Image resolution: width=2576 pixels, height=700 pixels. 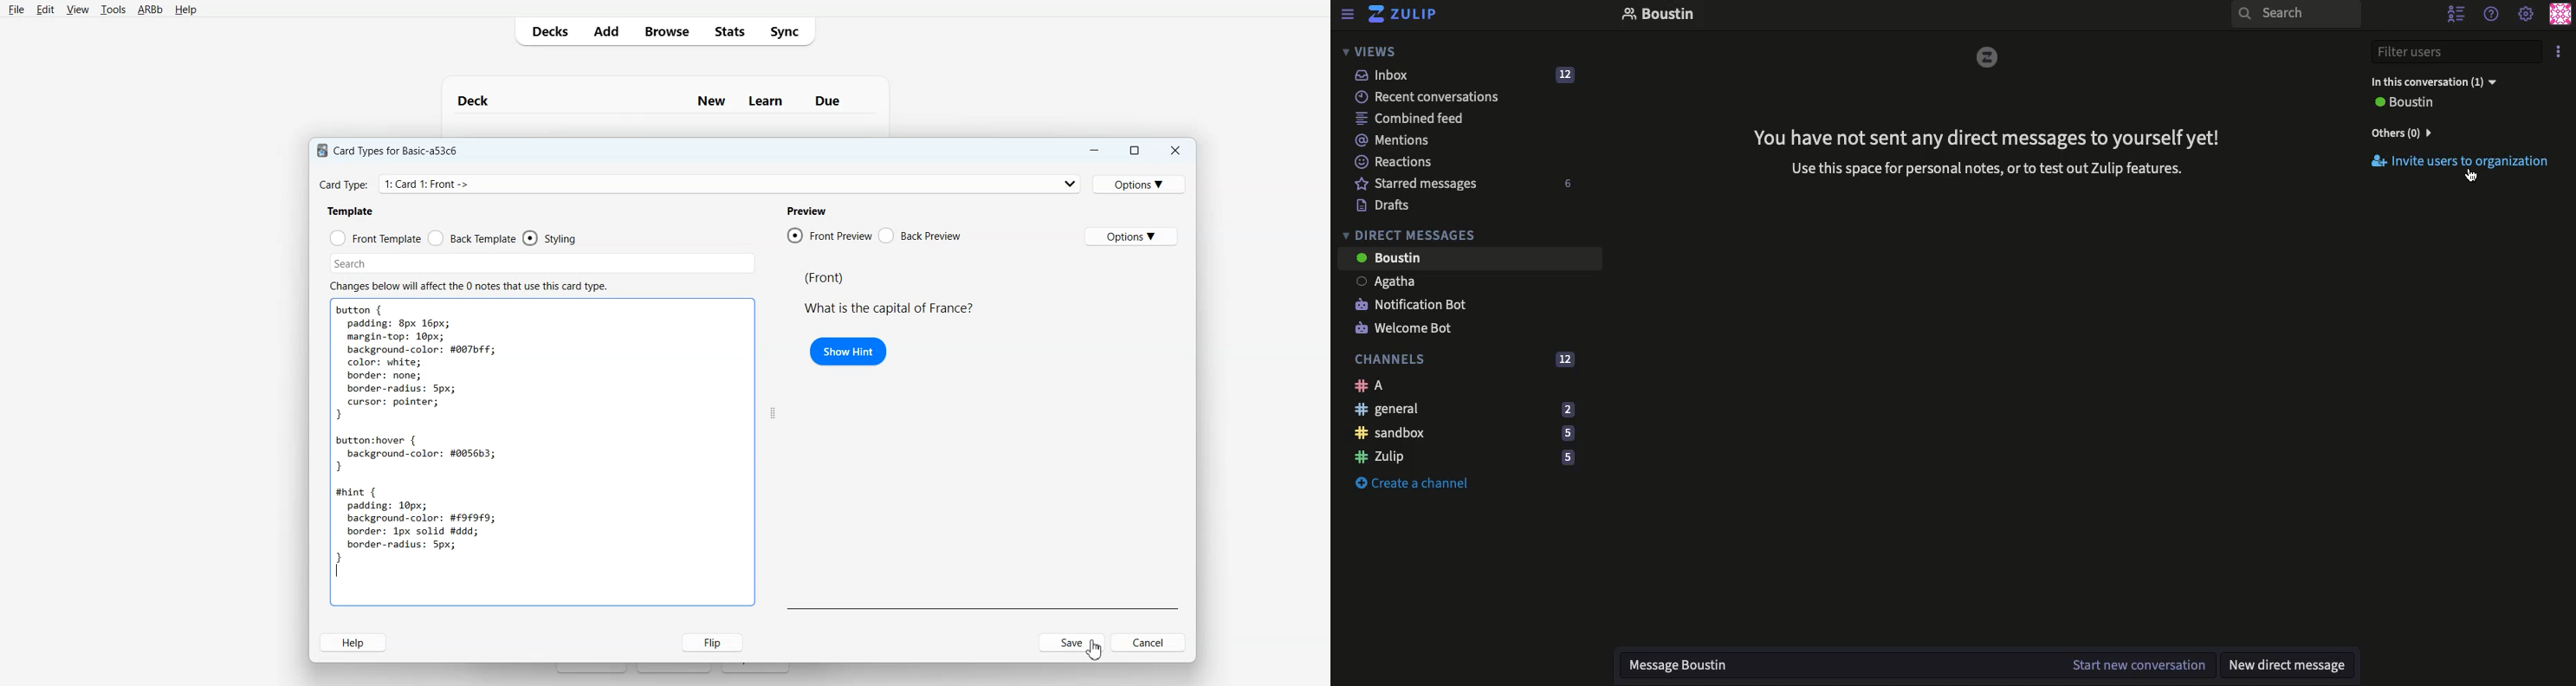 I want to click on Stats, so click(x=728, y=30).